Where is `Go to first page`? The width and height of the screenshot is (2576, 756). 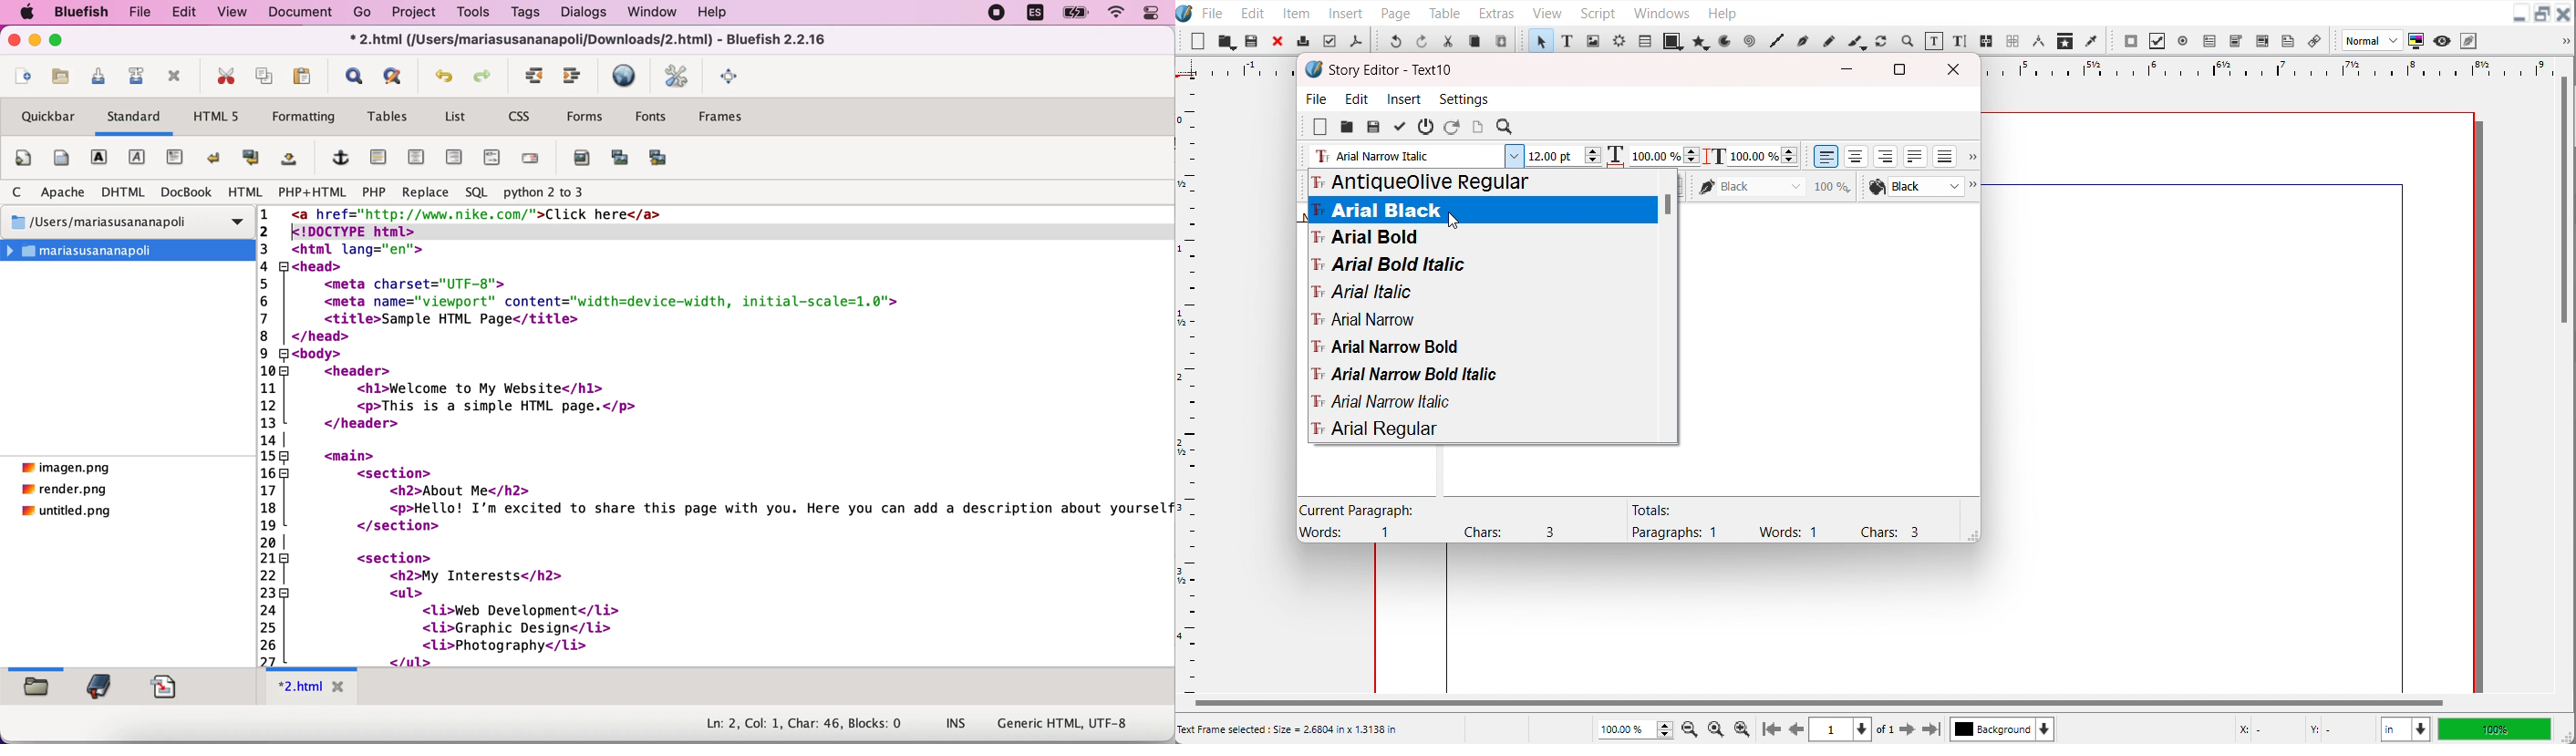
Go to first page is located at coordinates (1772, 728).